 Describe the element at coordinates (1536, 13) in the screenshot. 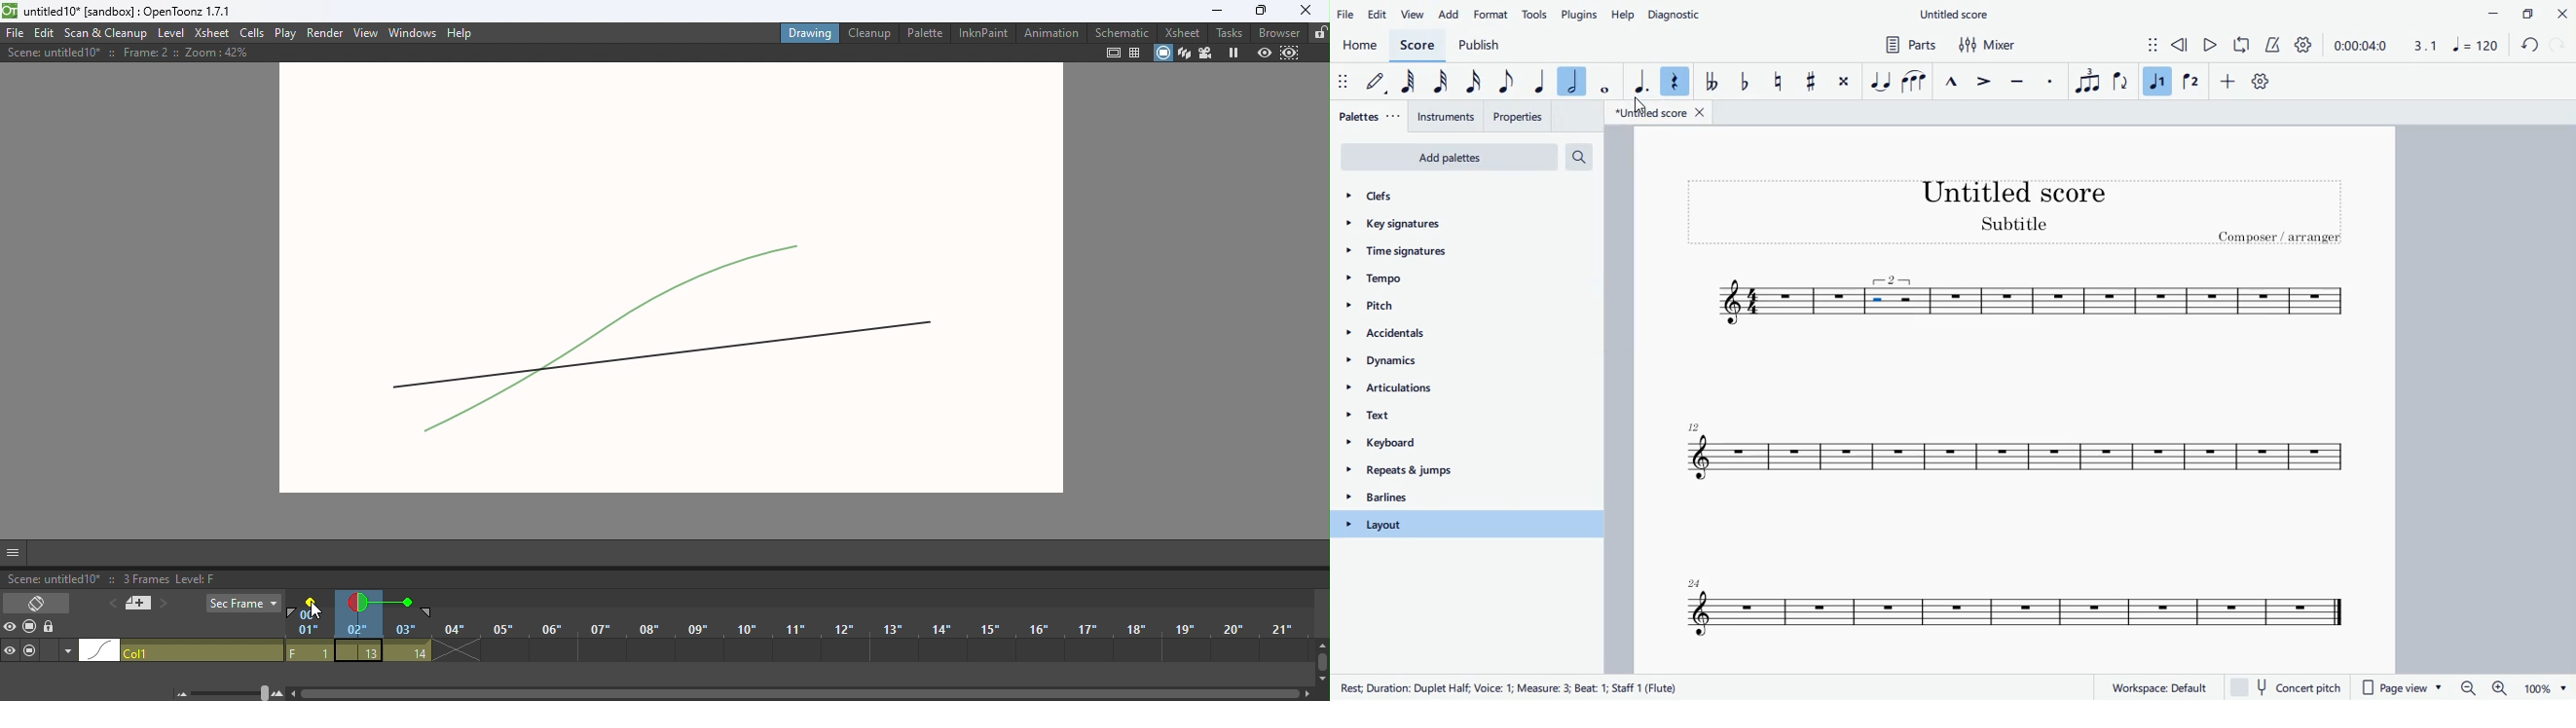

I see `tools` at that location.